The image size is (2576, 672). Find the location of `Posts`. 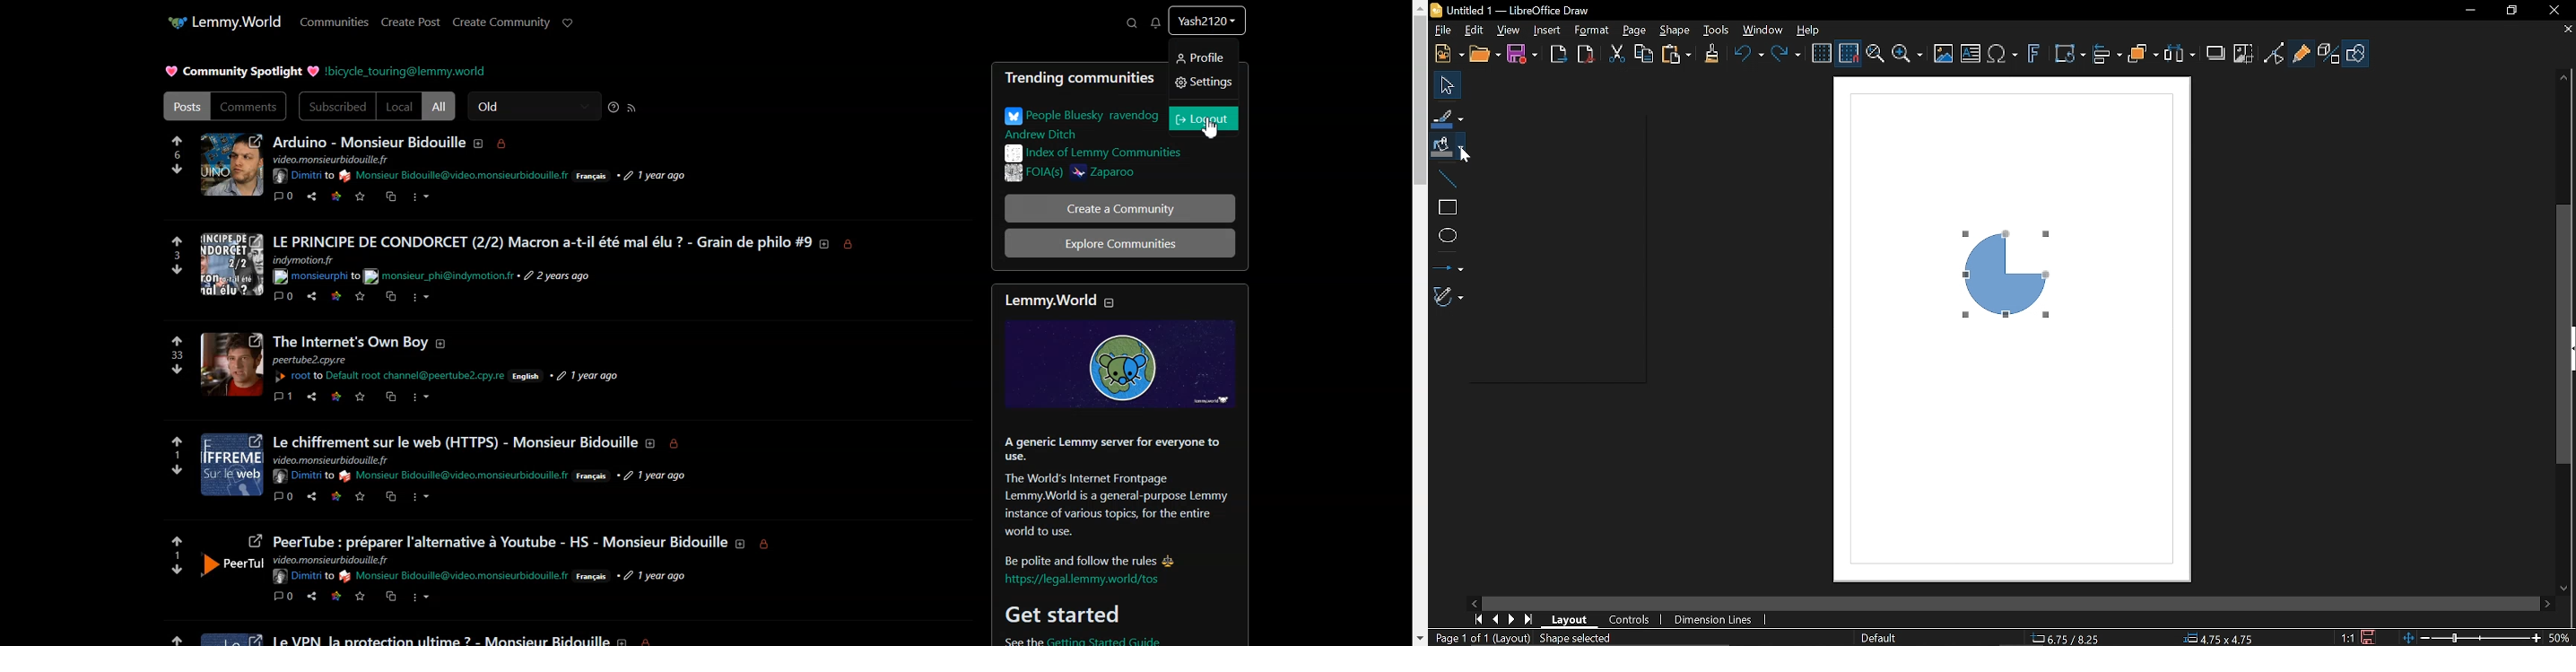

Posts is located at coordinates (541, 241).